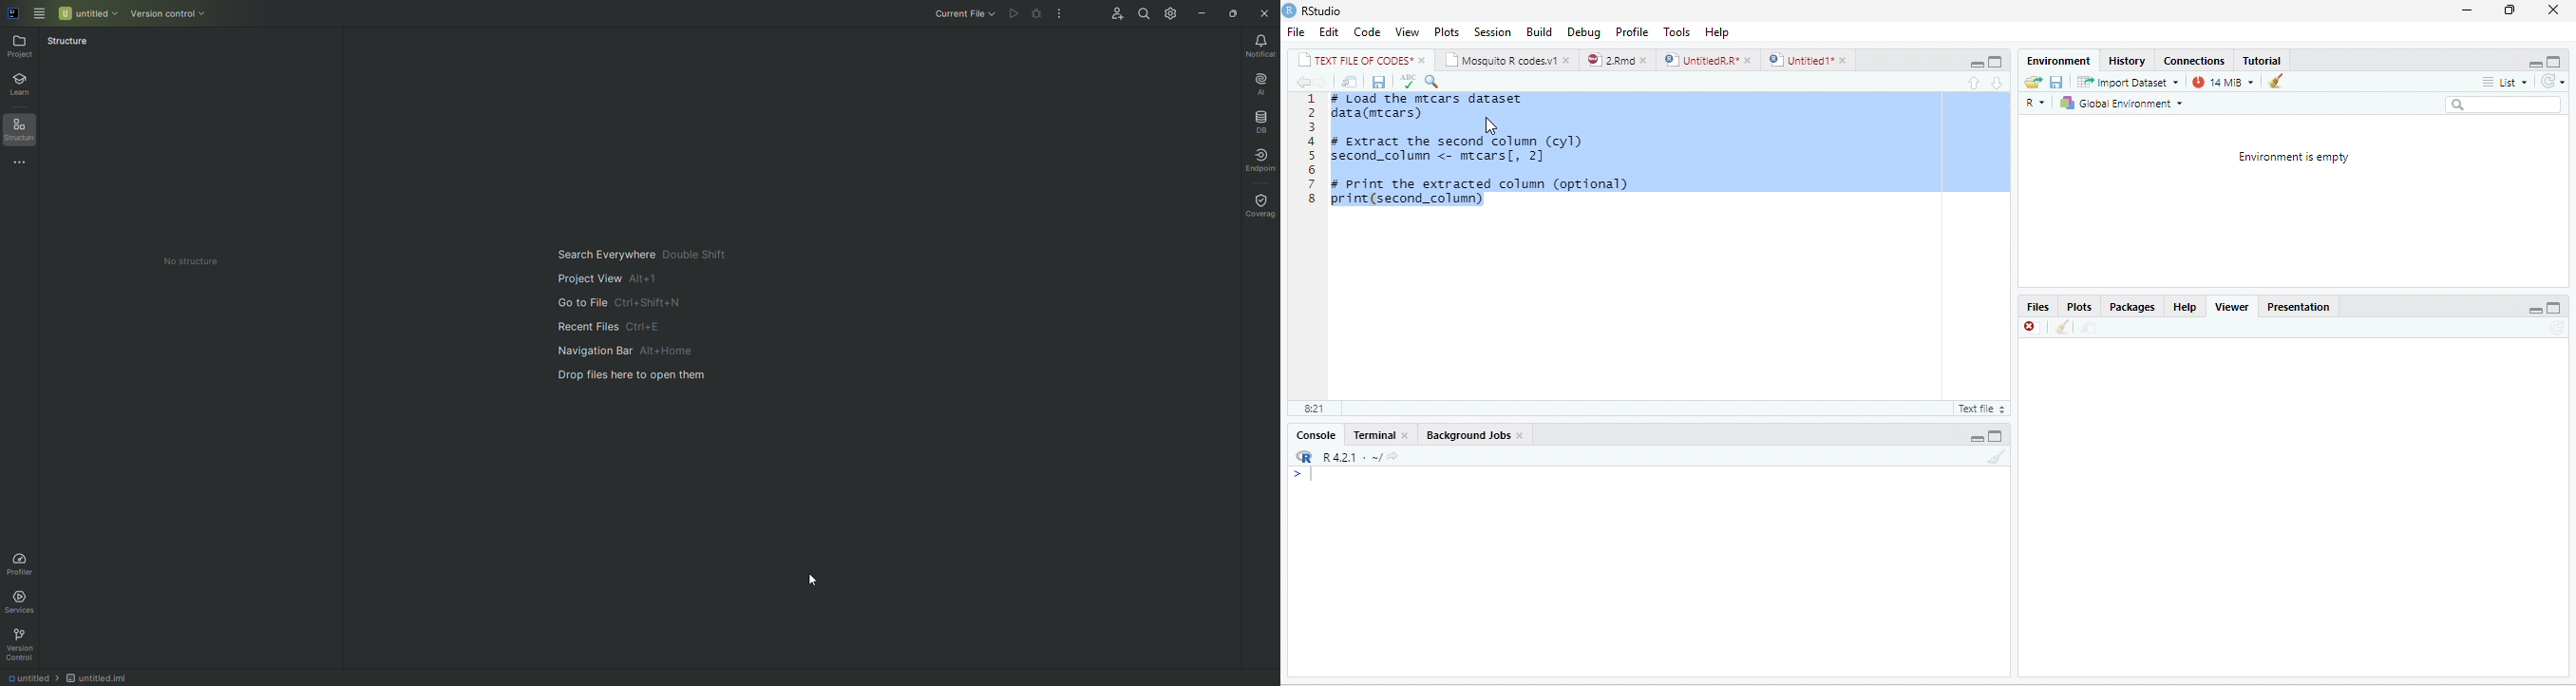  I want to click on ‘Connections, so click(2193, 61).